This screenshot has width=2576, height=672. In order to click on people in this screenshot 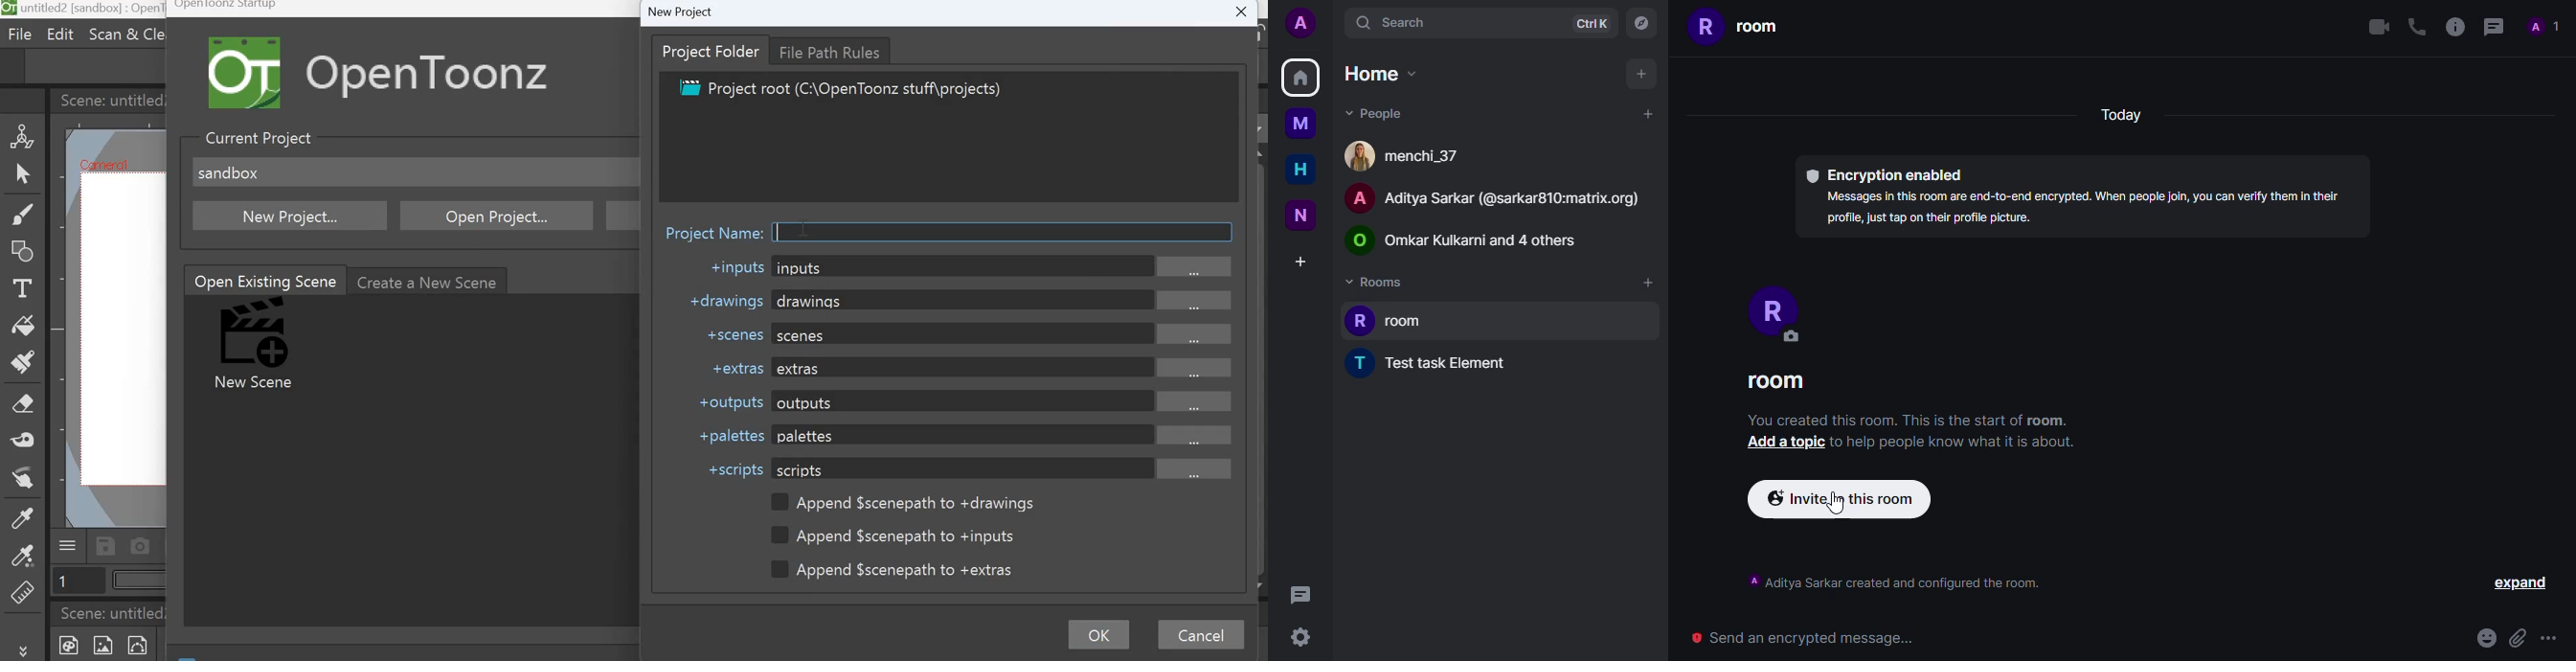, I will do `click(1385, 113)`.